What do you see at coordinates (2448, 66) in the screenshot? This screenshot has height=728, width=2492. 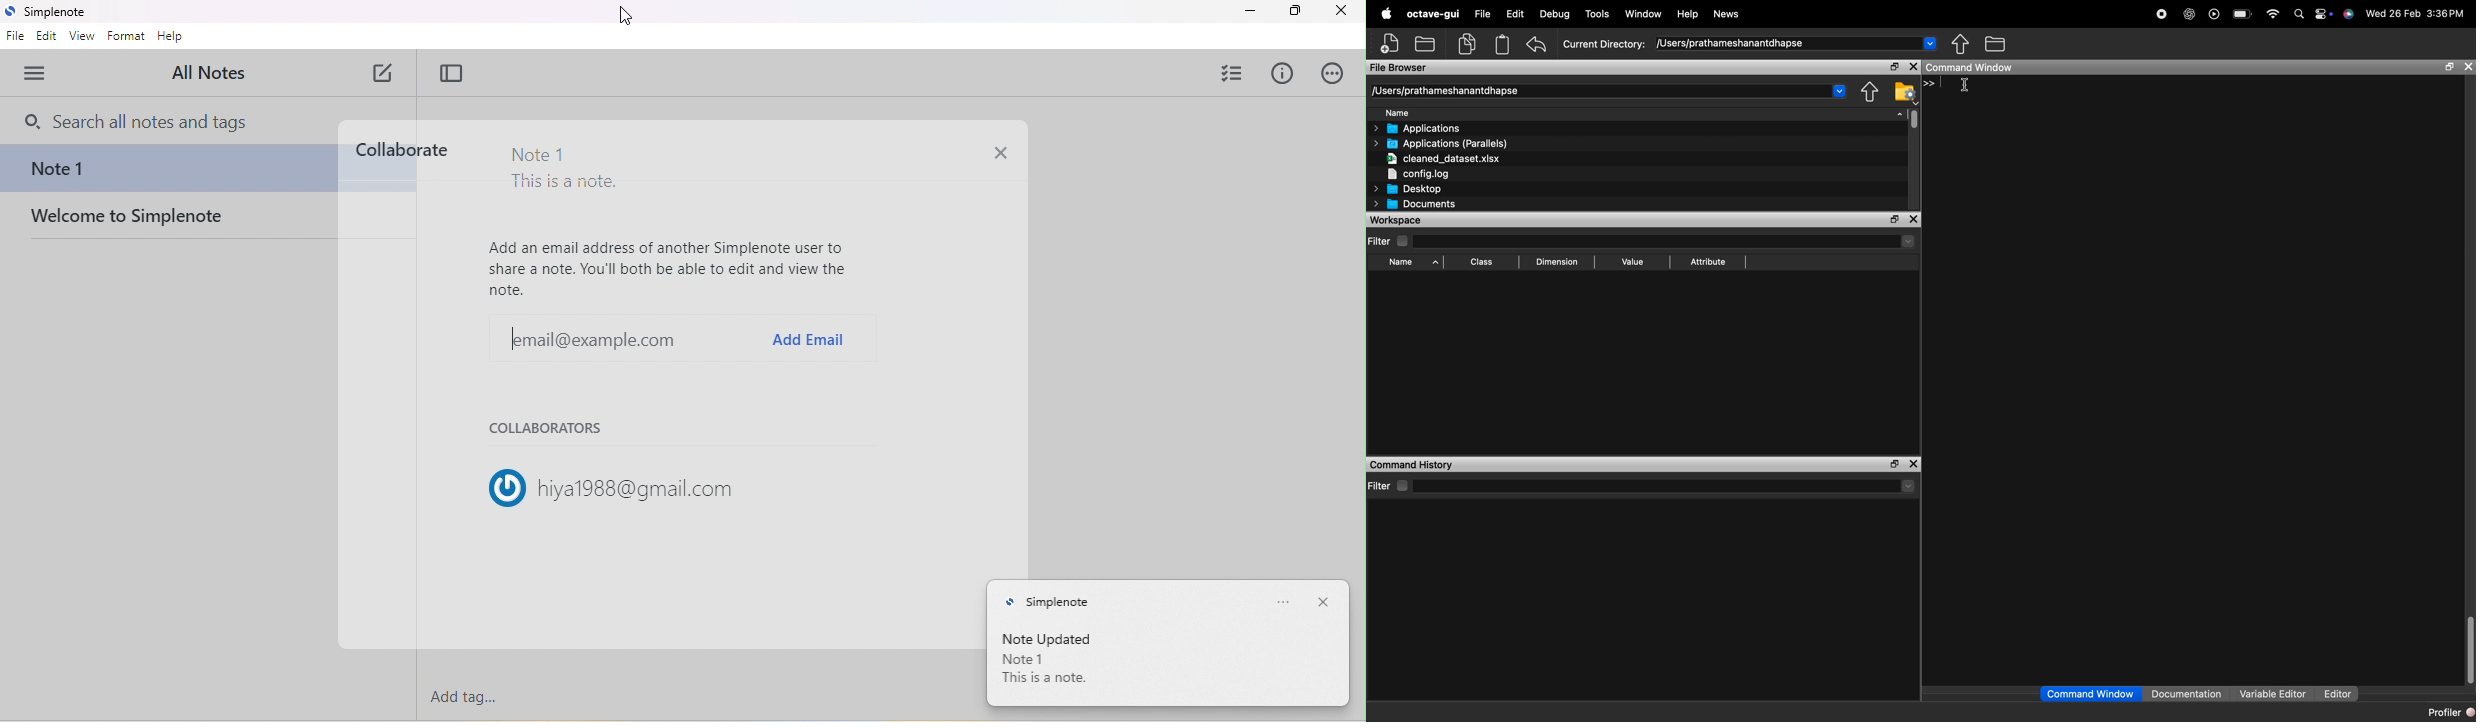 I see `maximize` at bounding box center [2448, 66].